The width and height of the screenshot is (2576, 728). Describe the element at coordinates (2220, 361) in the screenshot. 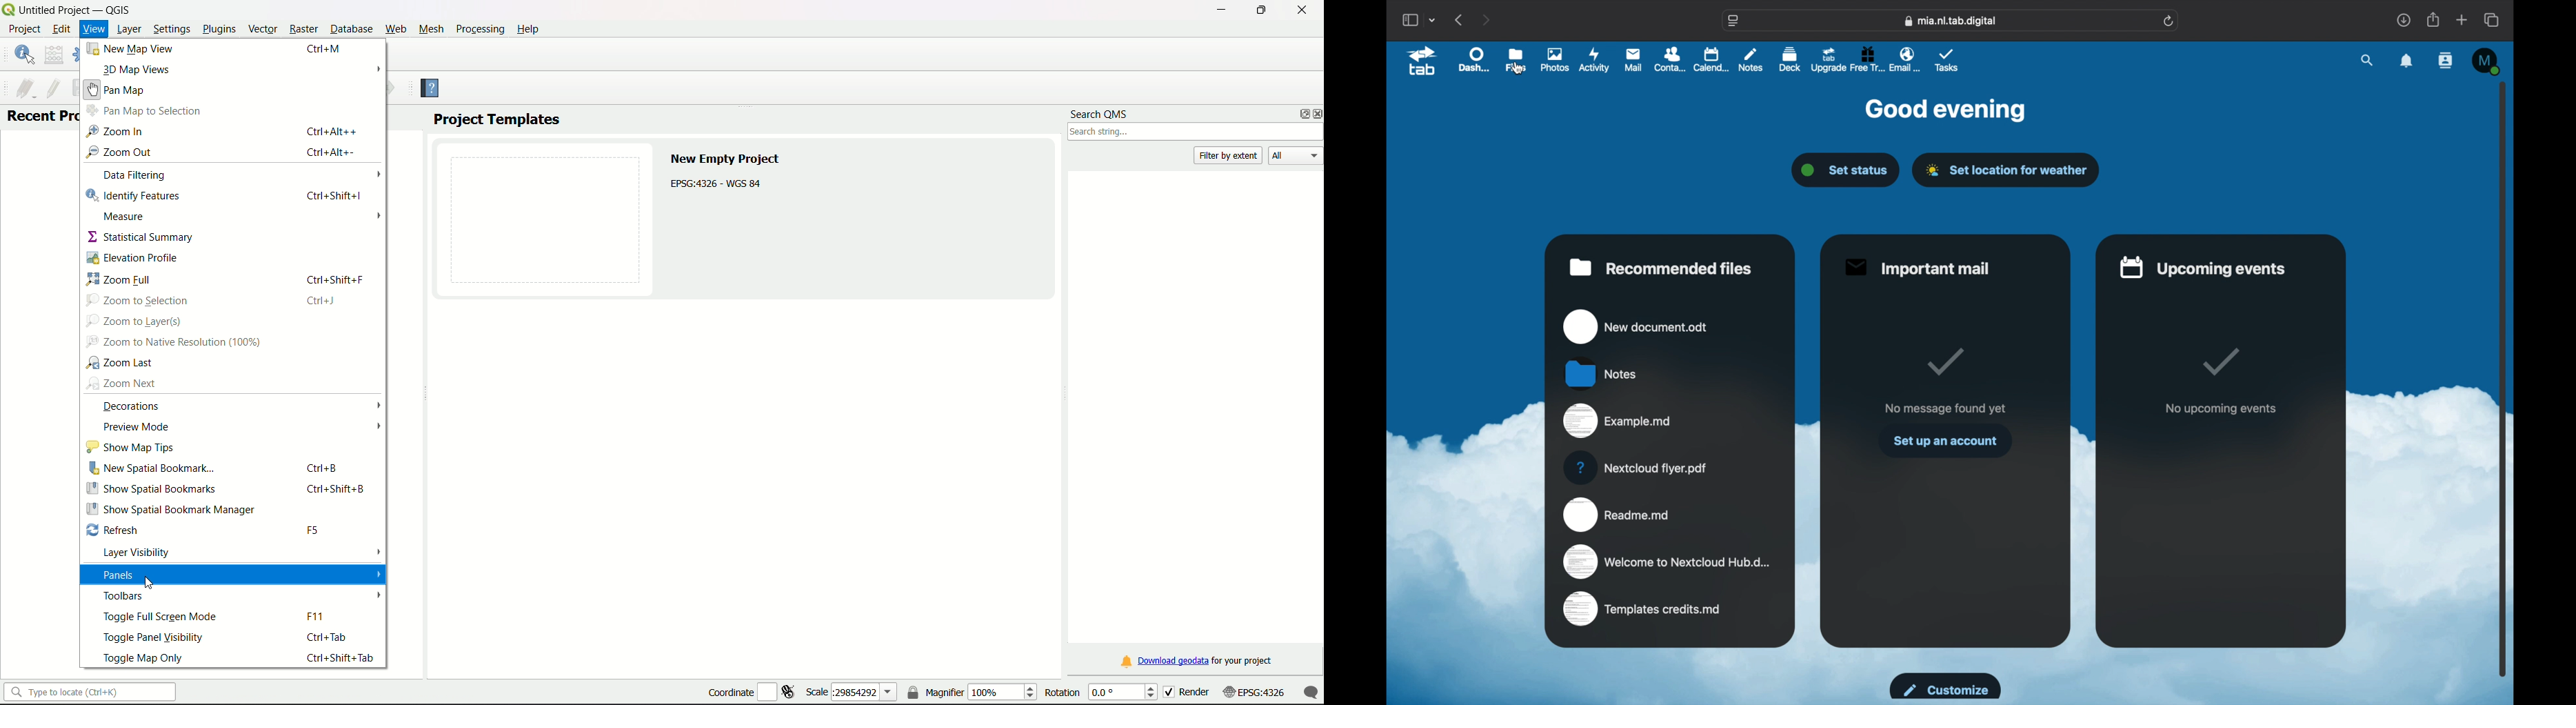

I see `tick mark` at that location.